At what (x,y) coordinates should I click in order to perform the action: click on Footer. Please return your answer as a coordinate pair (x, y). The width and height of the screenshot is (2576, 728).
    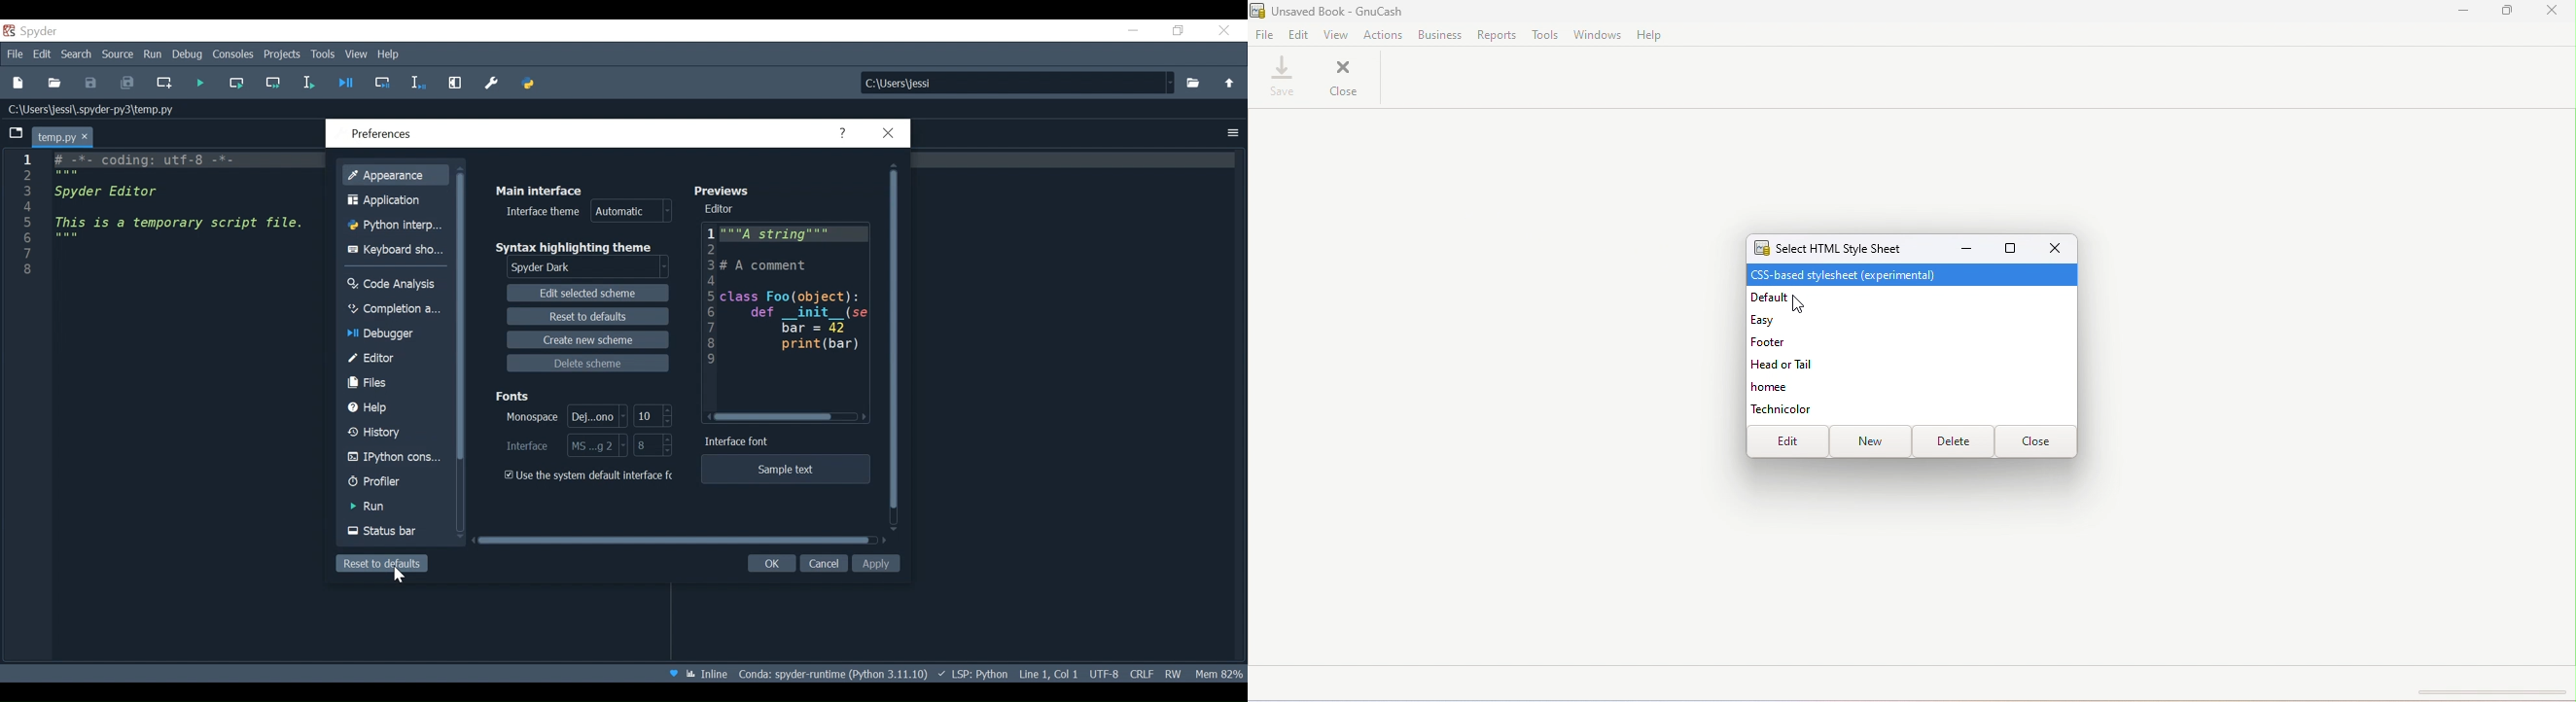
    Looking at the image, I should click on (1776, 342).